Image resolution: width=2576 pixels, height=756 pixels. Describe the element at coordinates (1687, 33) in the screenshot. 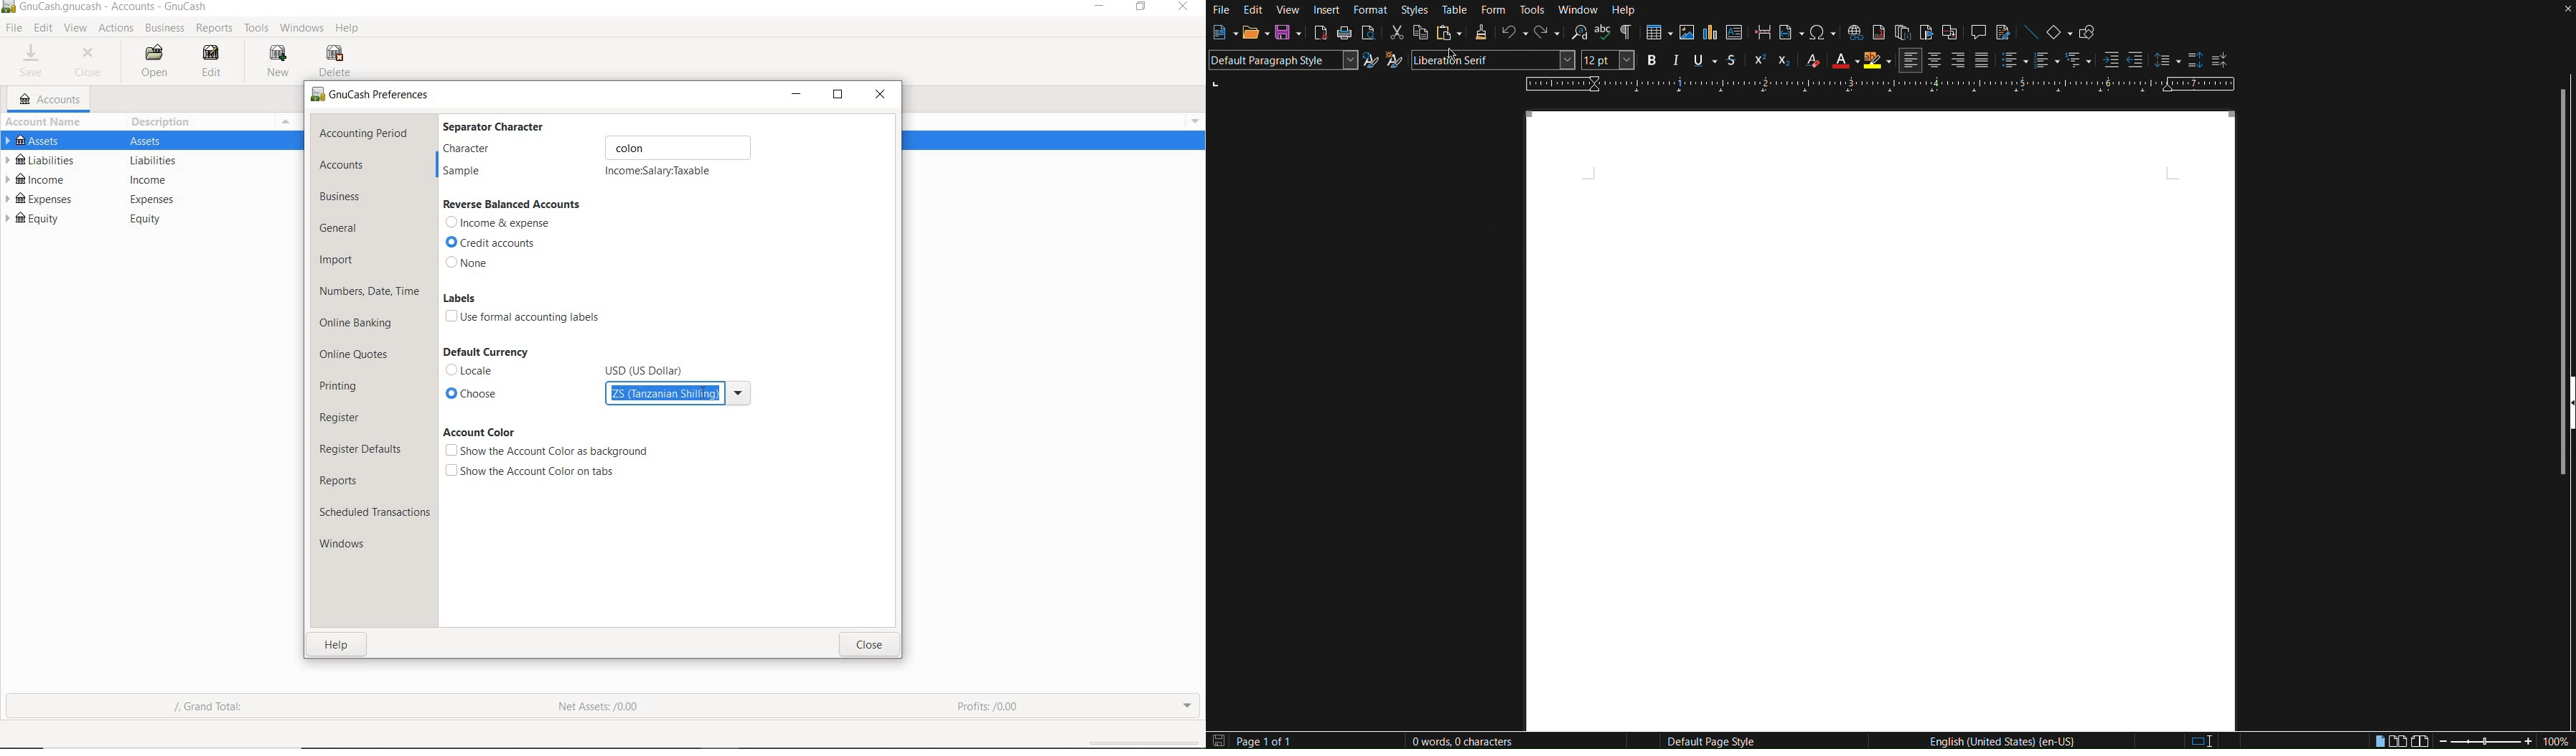

I see `Insert Image` at that location.